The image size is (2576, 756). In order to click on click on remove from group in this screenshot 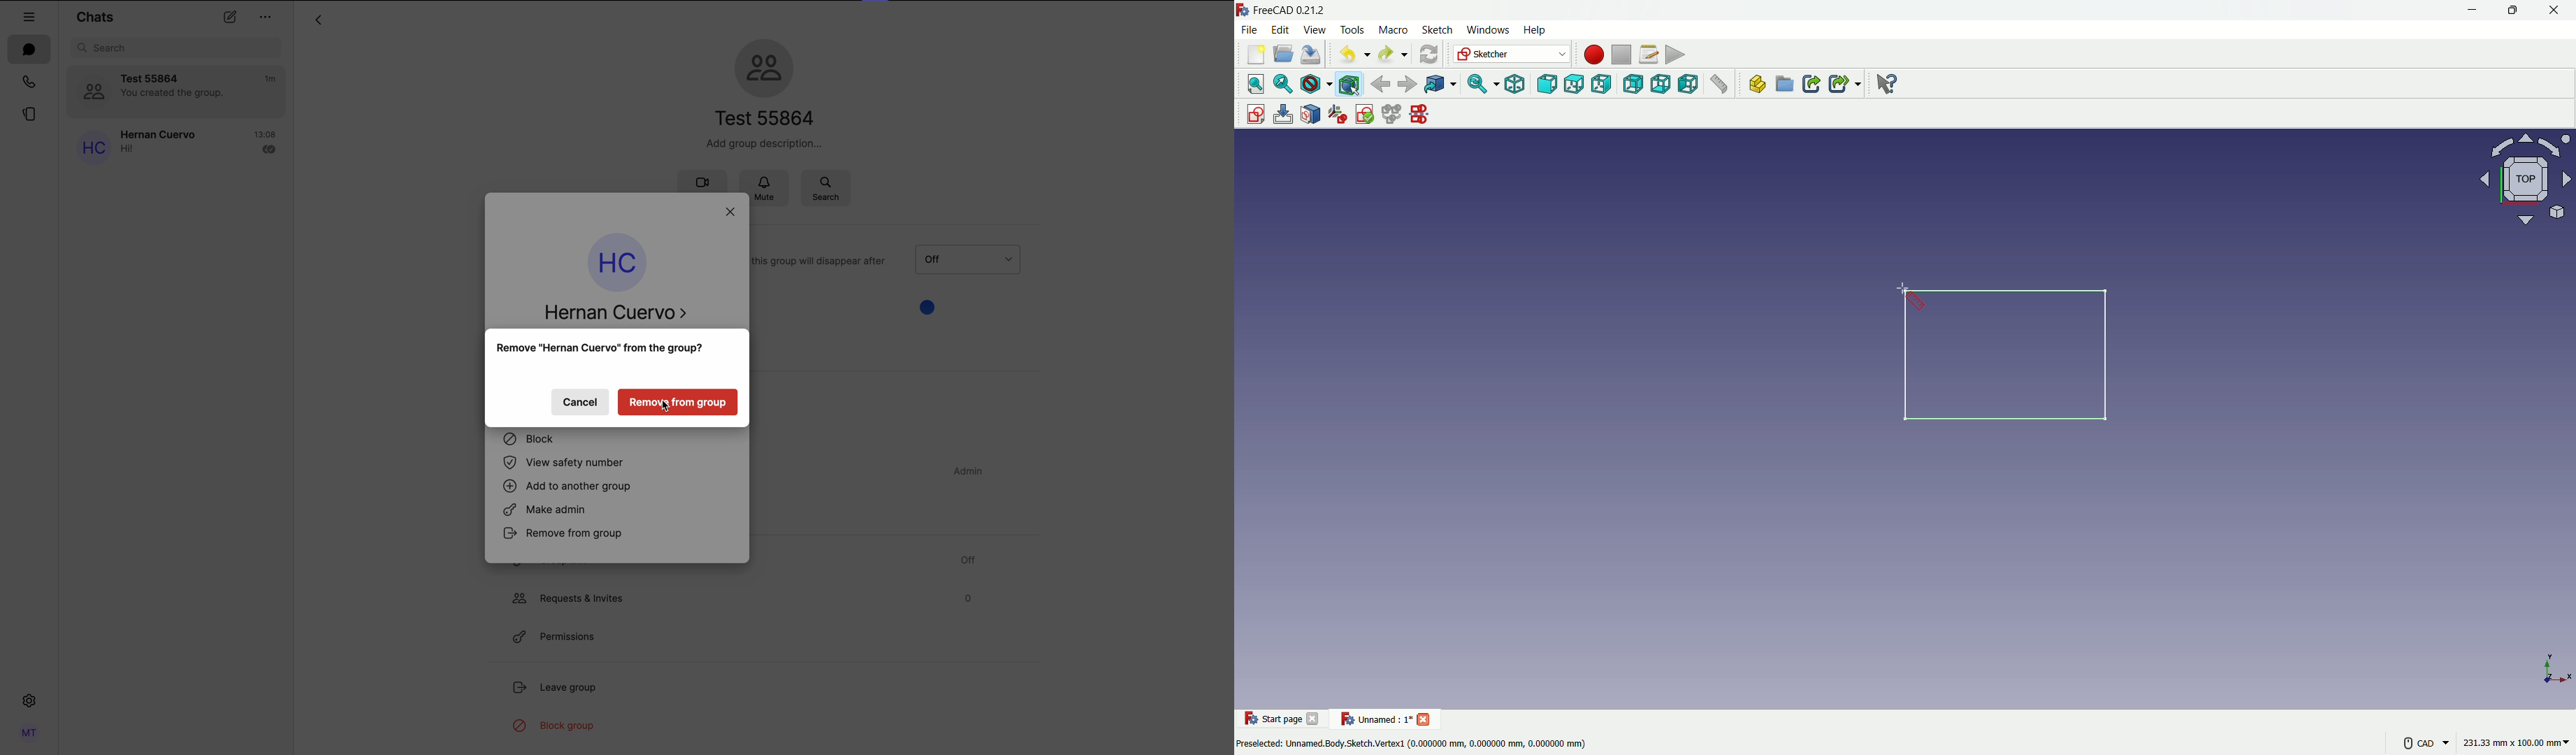, I will do `click(618, 536)`.